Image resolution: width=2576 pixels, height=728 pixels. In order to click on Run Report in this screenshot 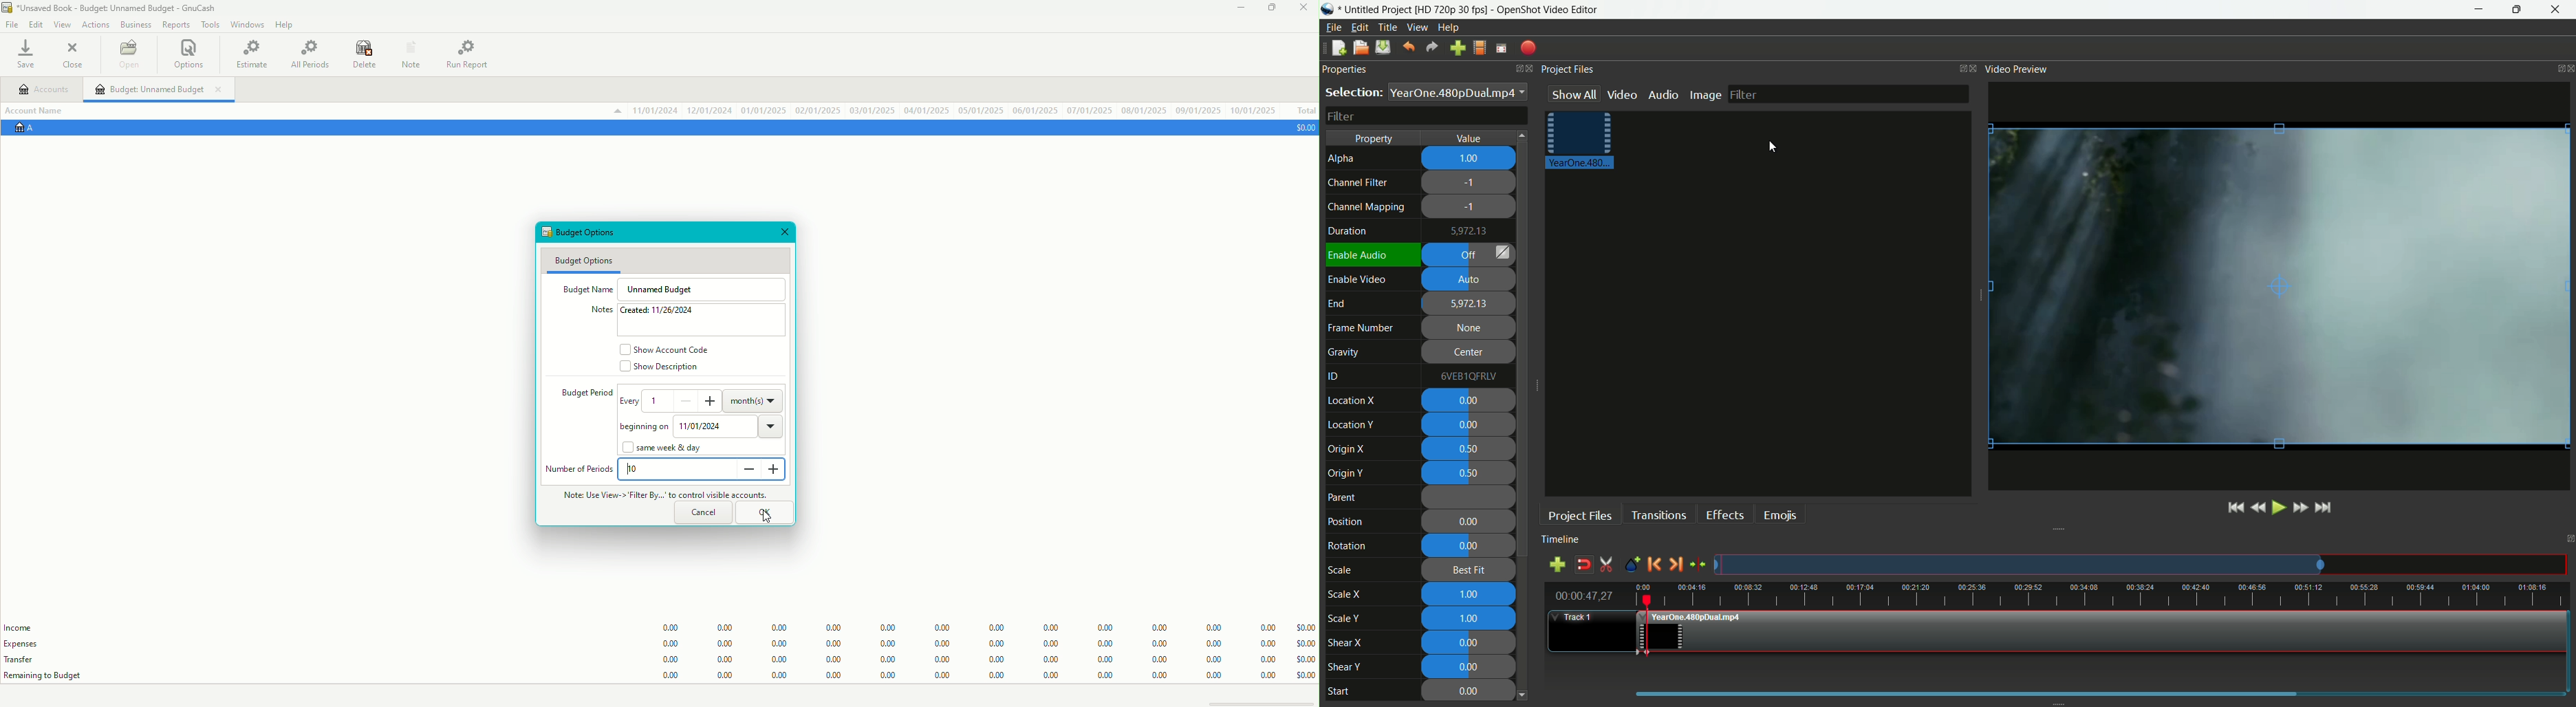, I will do `click(473, 53)`.